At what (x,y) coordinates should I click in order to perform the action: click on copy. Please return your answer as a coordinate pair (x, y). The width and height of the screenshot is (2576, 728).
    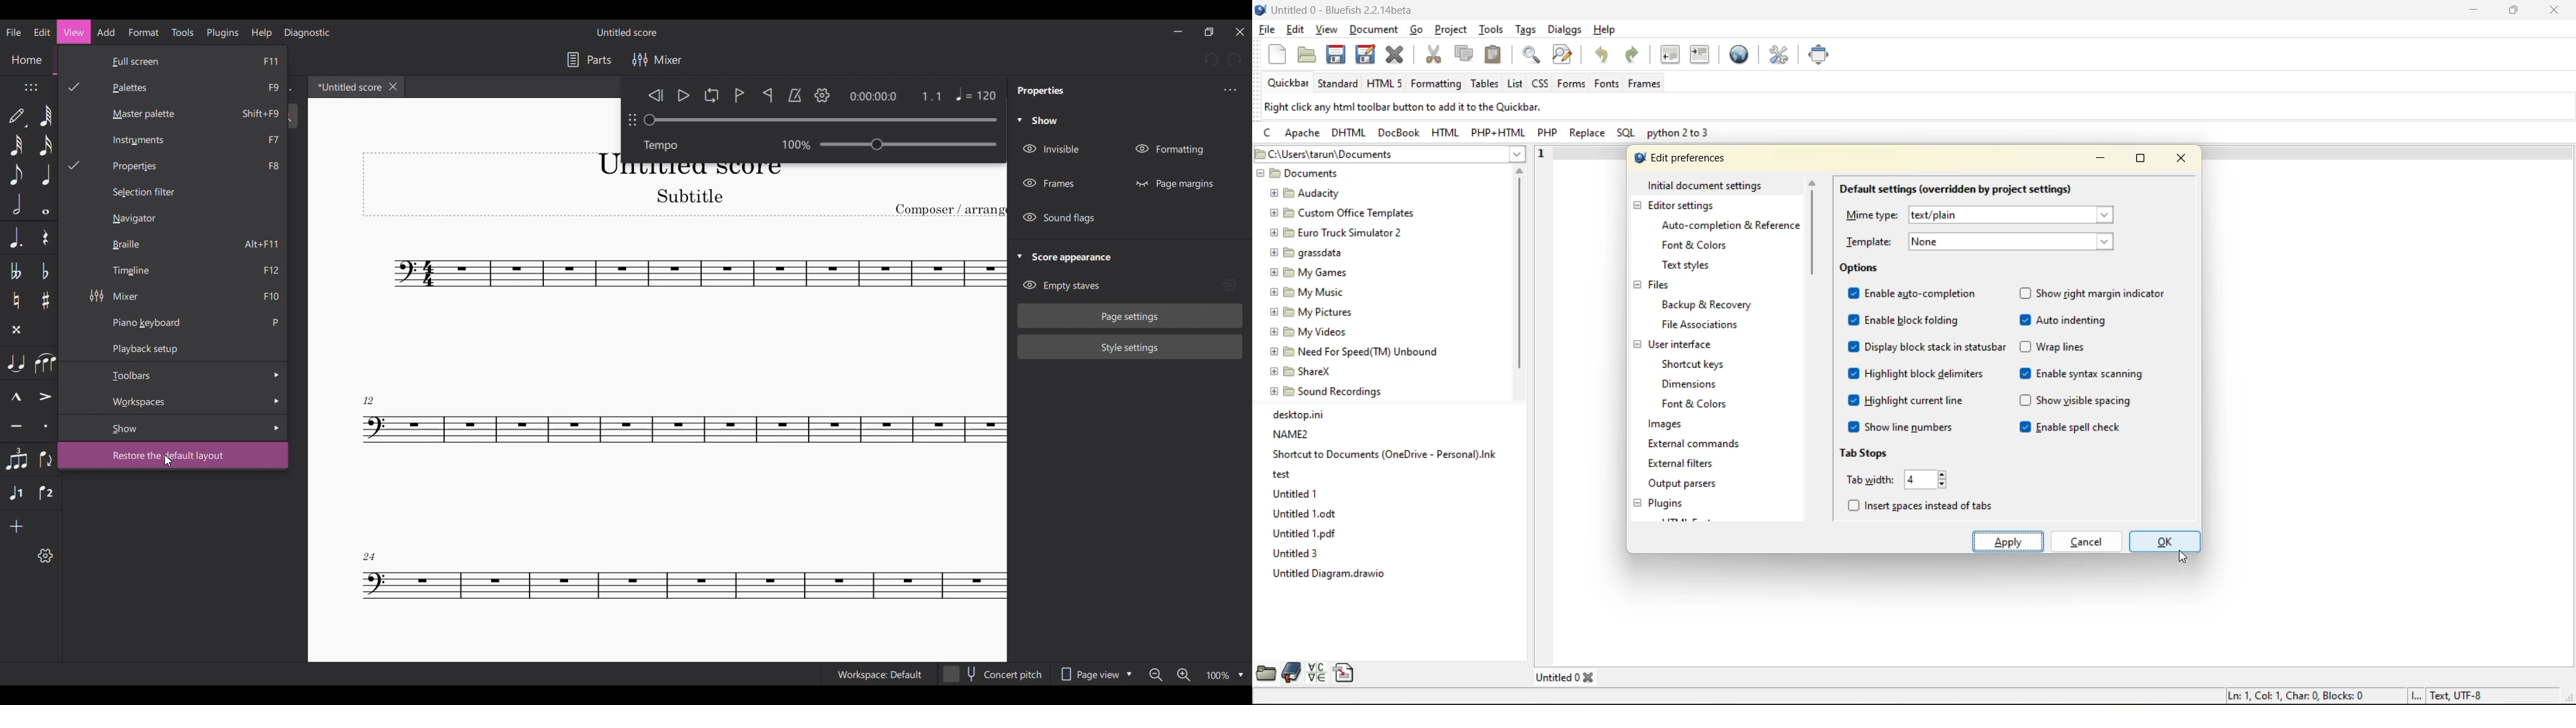
    Looking at the image, I should click on (1464, 54).